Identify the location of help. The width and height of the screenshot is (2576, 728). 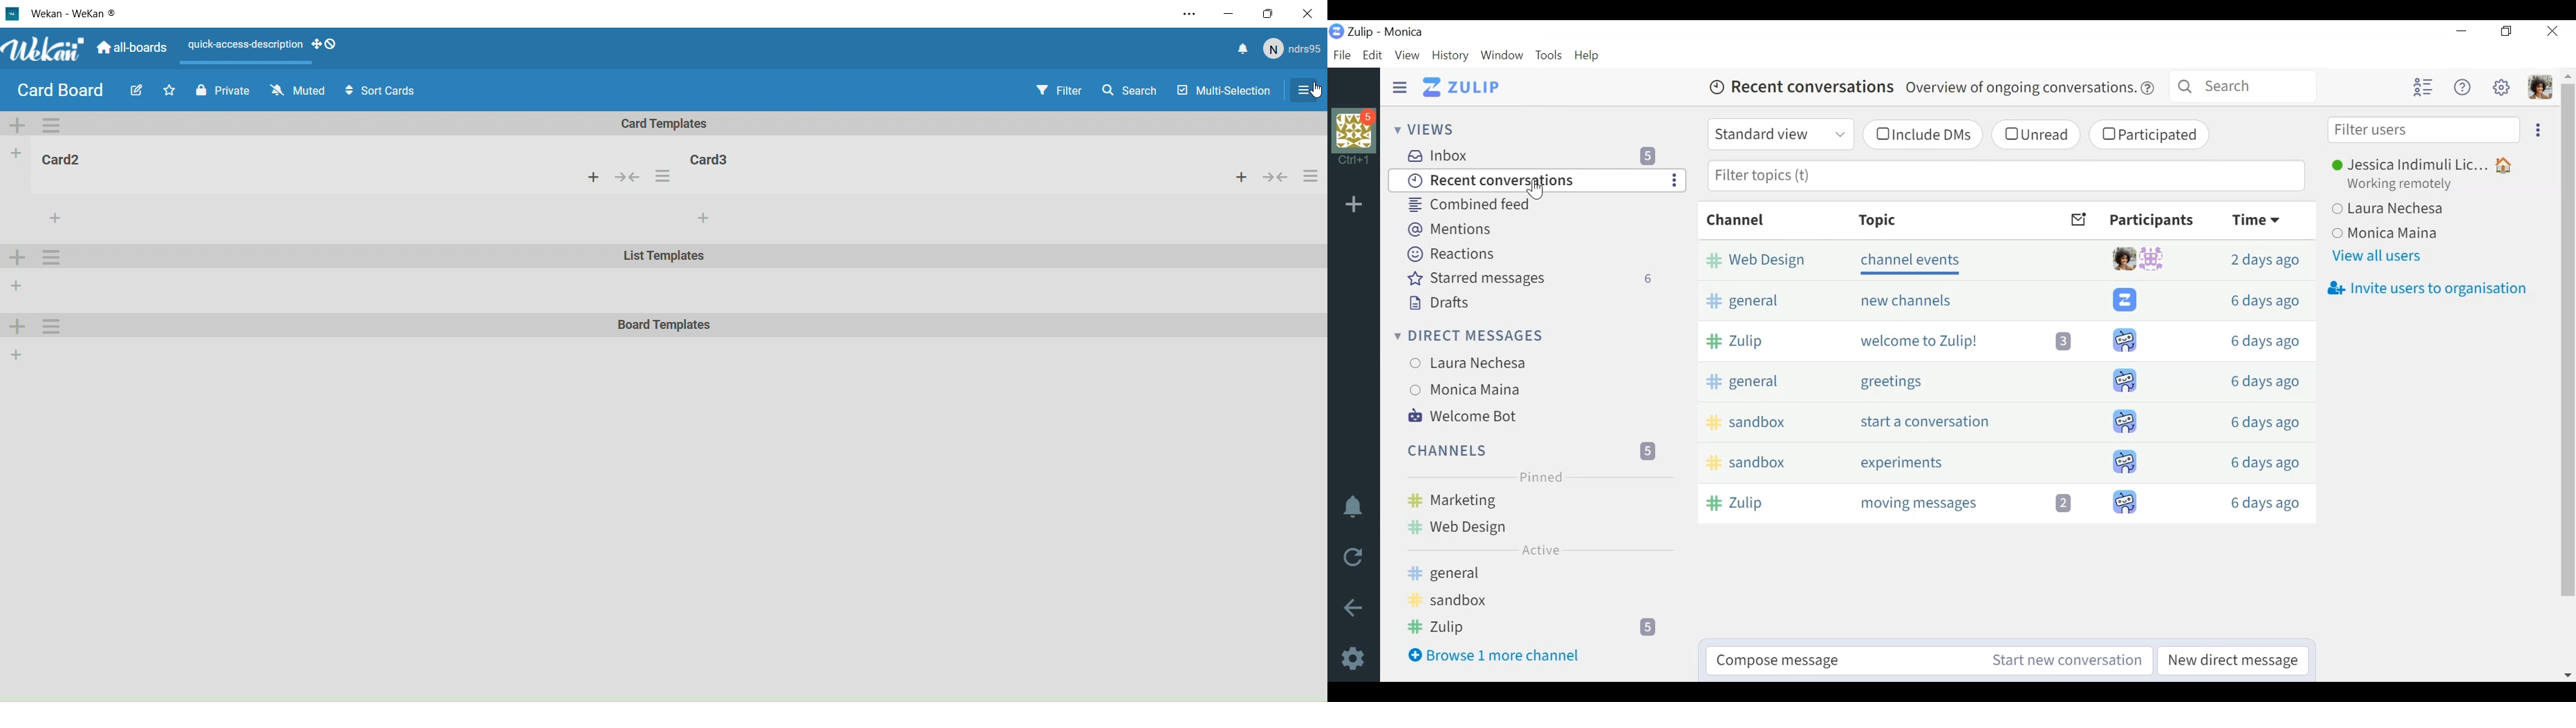
(2148, 89).